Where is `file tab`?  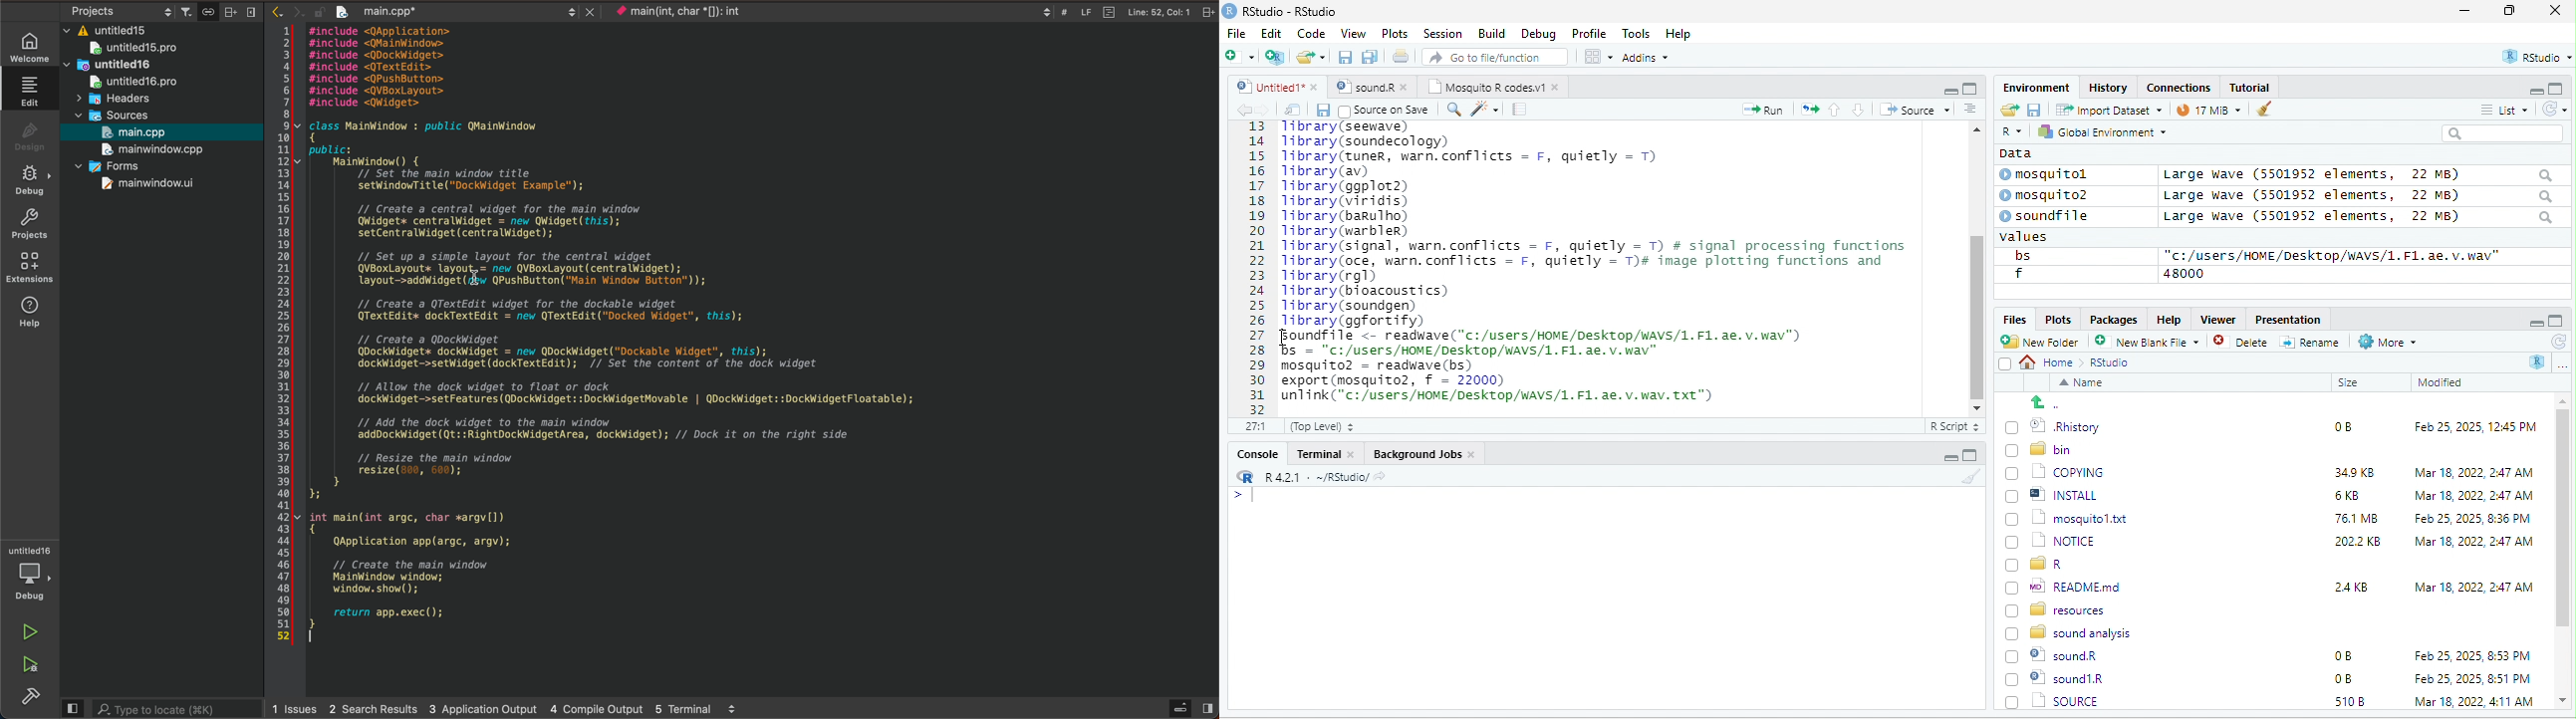
file tab is located at coordinates (452, 13).